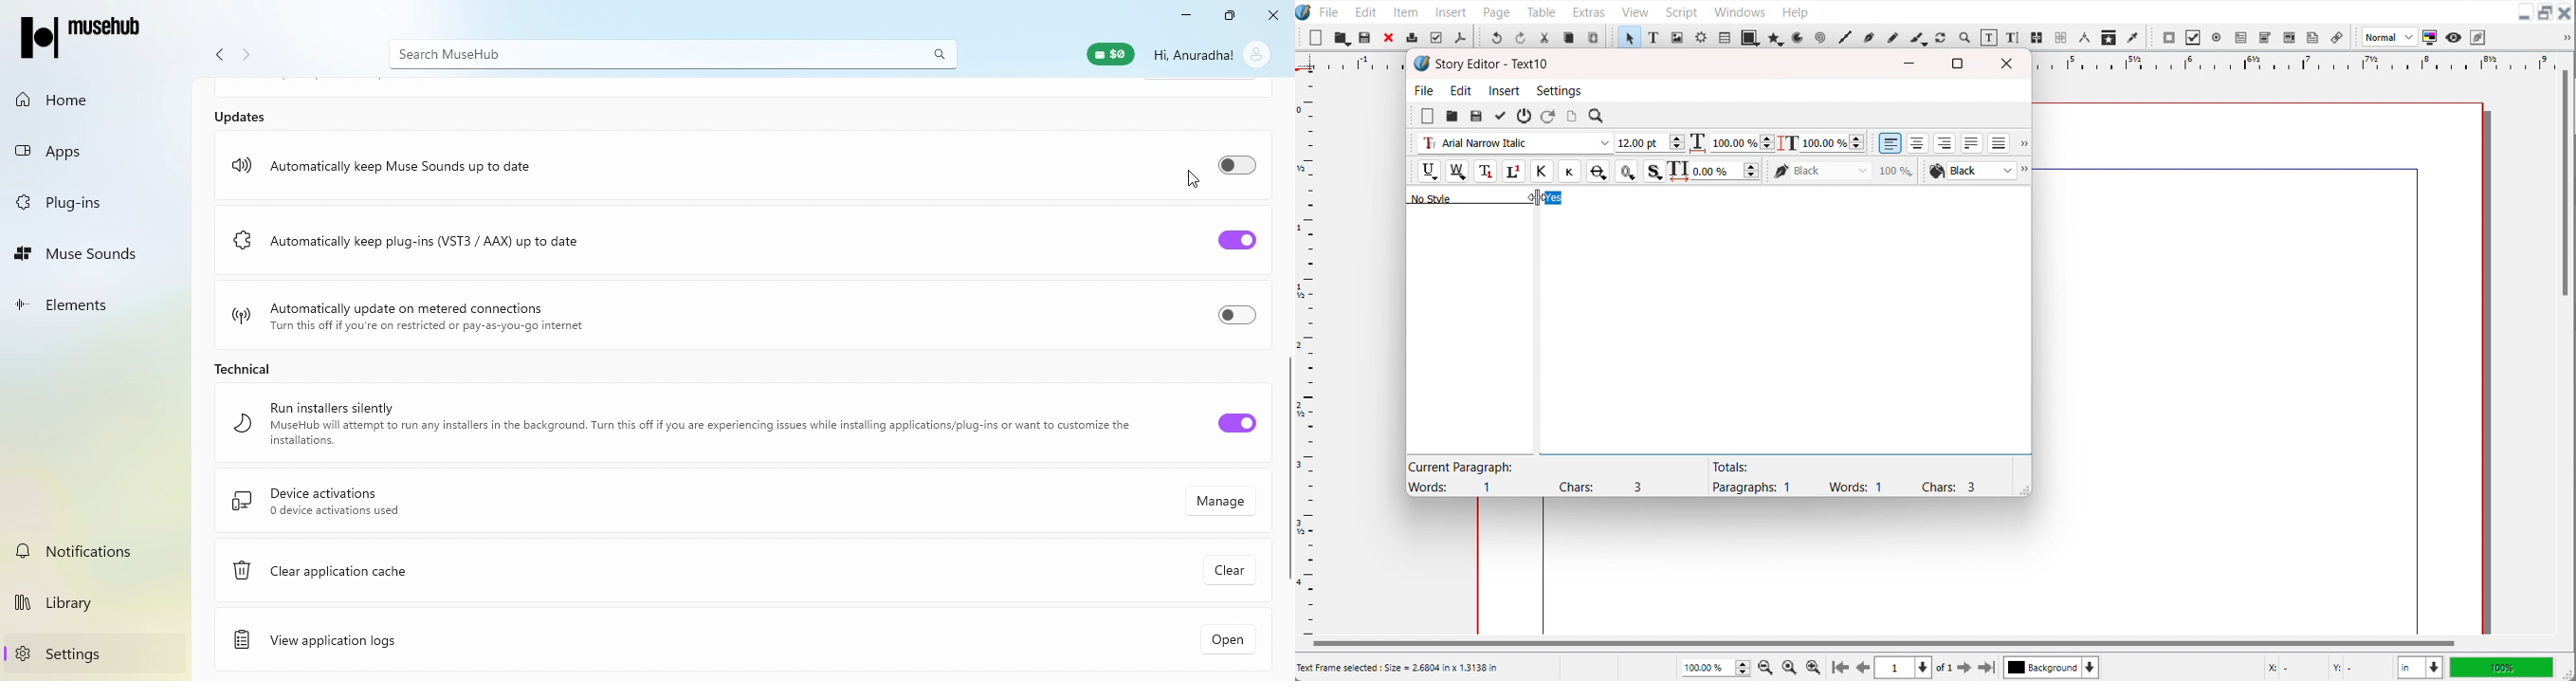 Image resolution: width=2576 pixels, height=700 pixels. I want to click on Toggle, so click(1228, 235).